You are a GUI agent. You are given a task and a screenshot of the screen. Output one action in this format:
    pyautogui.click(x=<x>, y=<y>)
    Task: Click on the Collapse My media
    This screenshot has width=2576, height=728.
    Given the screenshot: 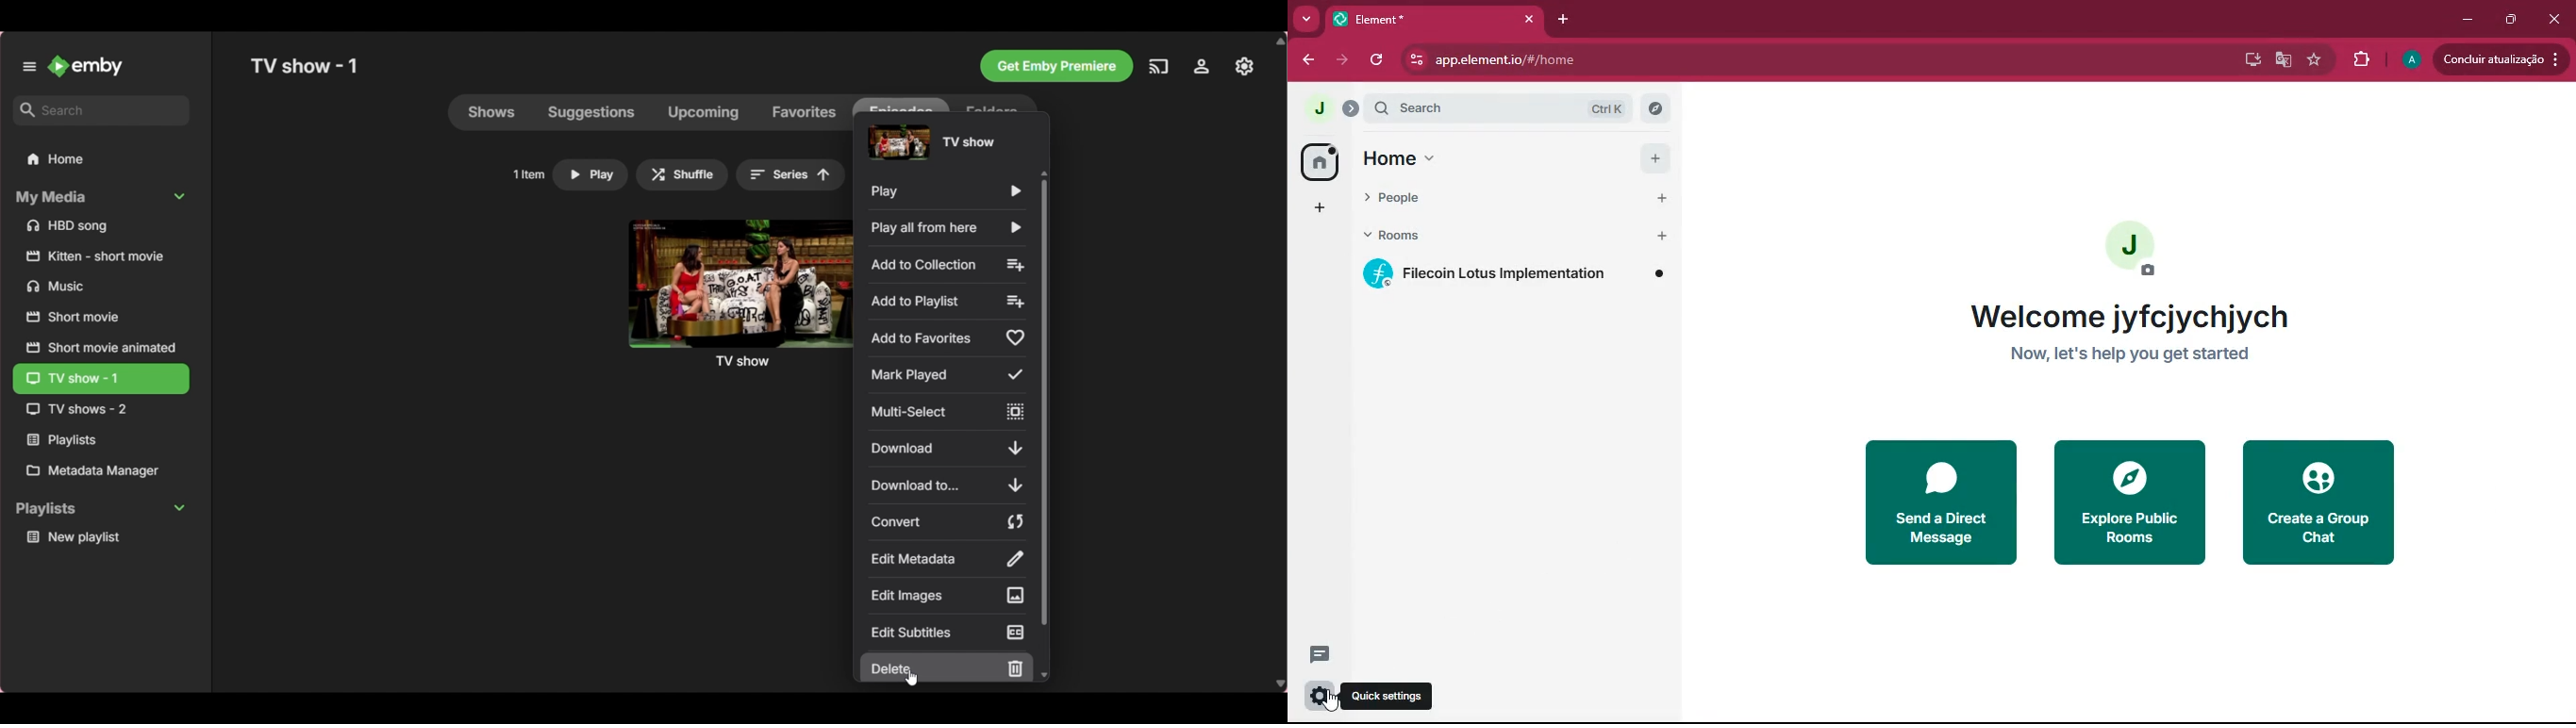 What is the action you would take?
    pyautogui.click(x=100, y=198)
    